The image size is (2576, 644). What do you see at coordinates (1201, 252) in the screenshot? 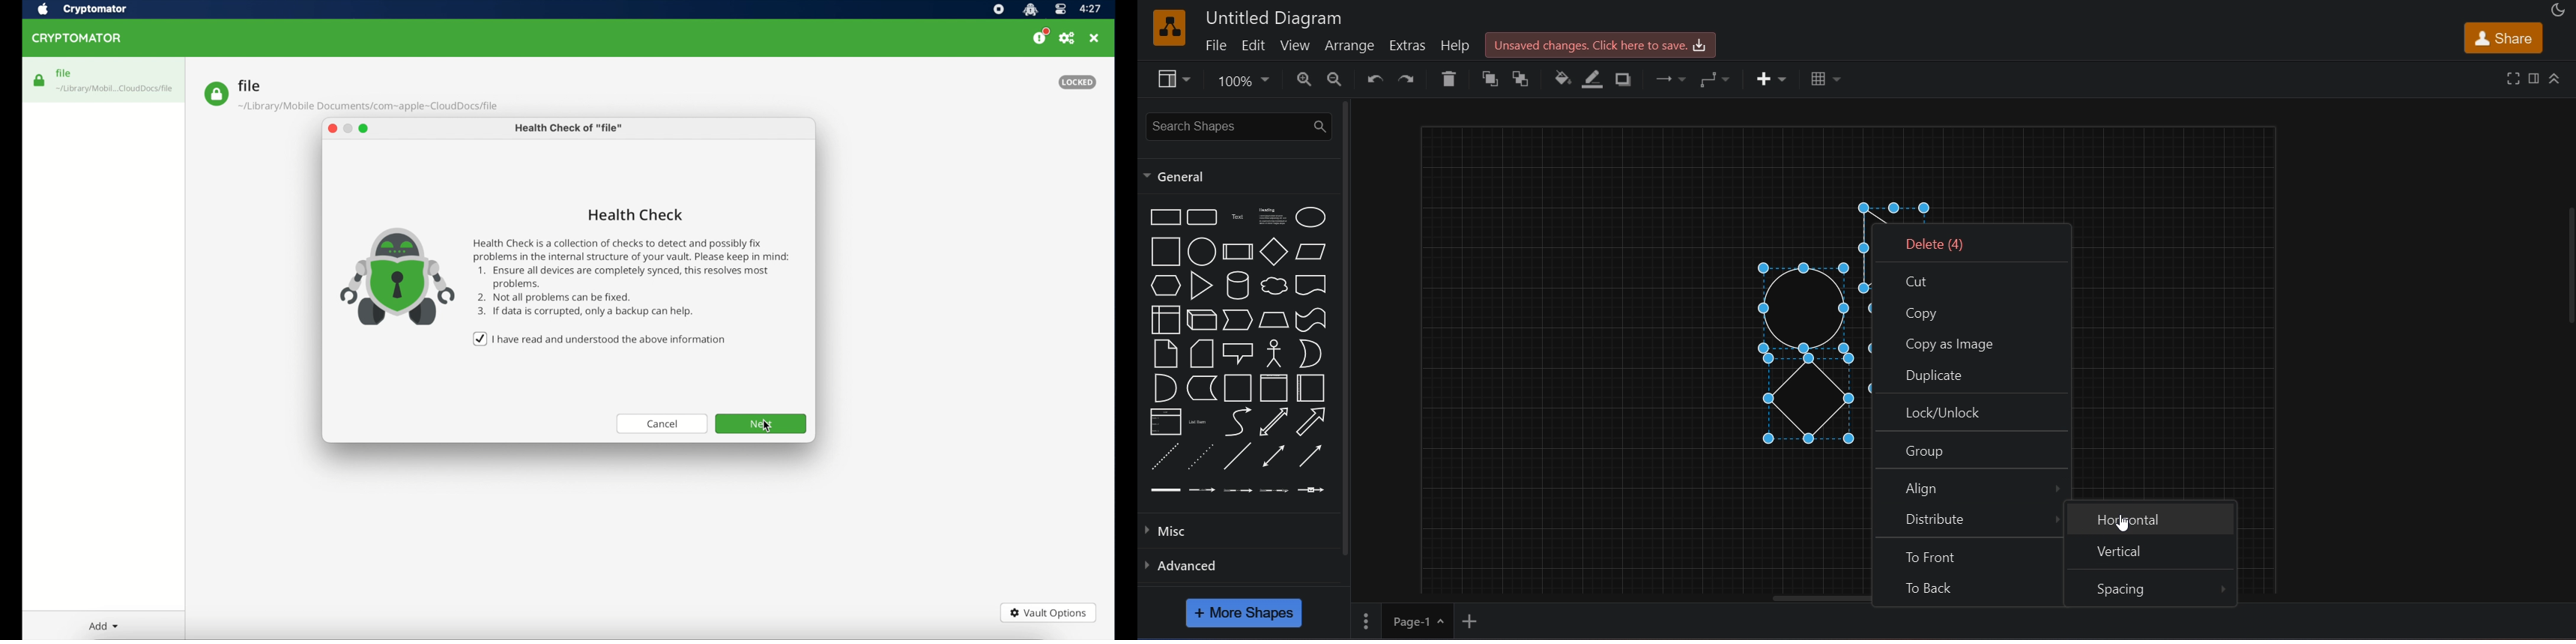
I see `circle` at bounding box center [1201, 252].